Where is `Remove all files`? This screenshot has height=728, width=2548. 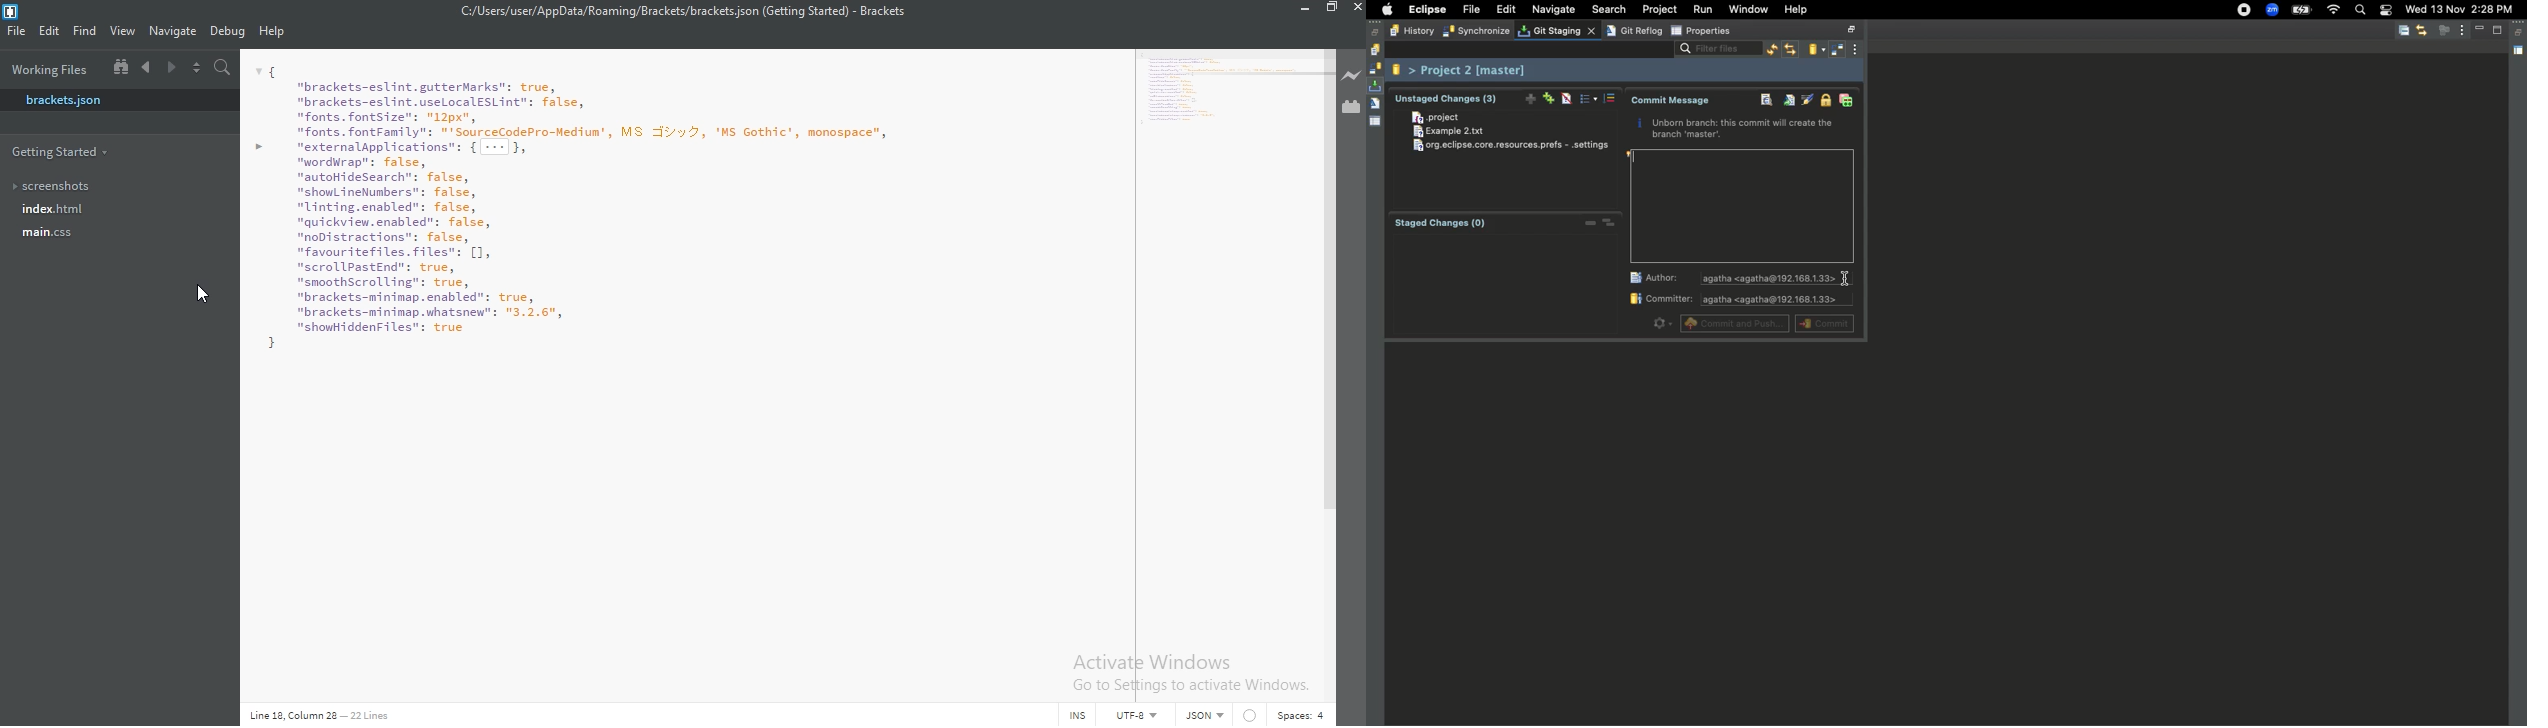
Remove all files is located at coordinates (1610, 223).